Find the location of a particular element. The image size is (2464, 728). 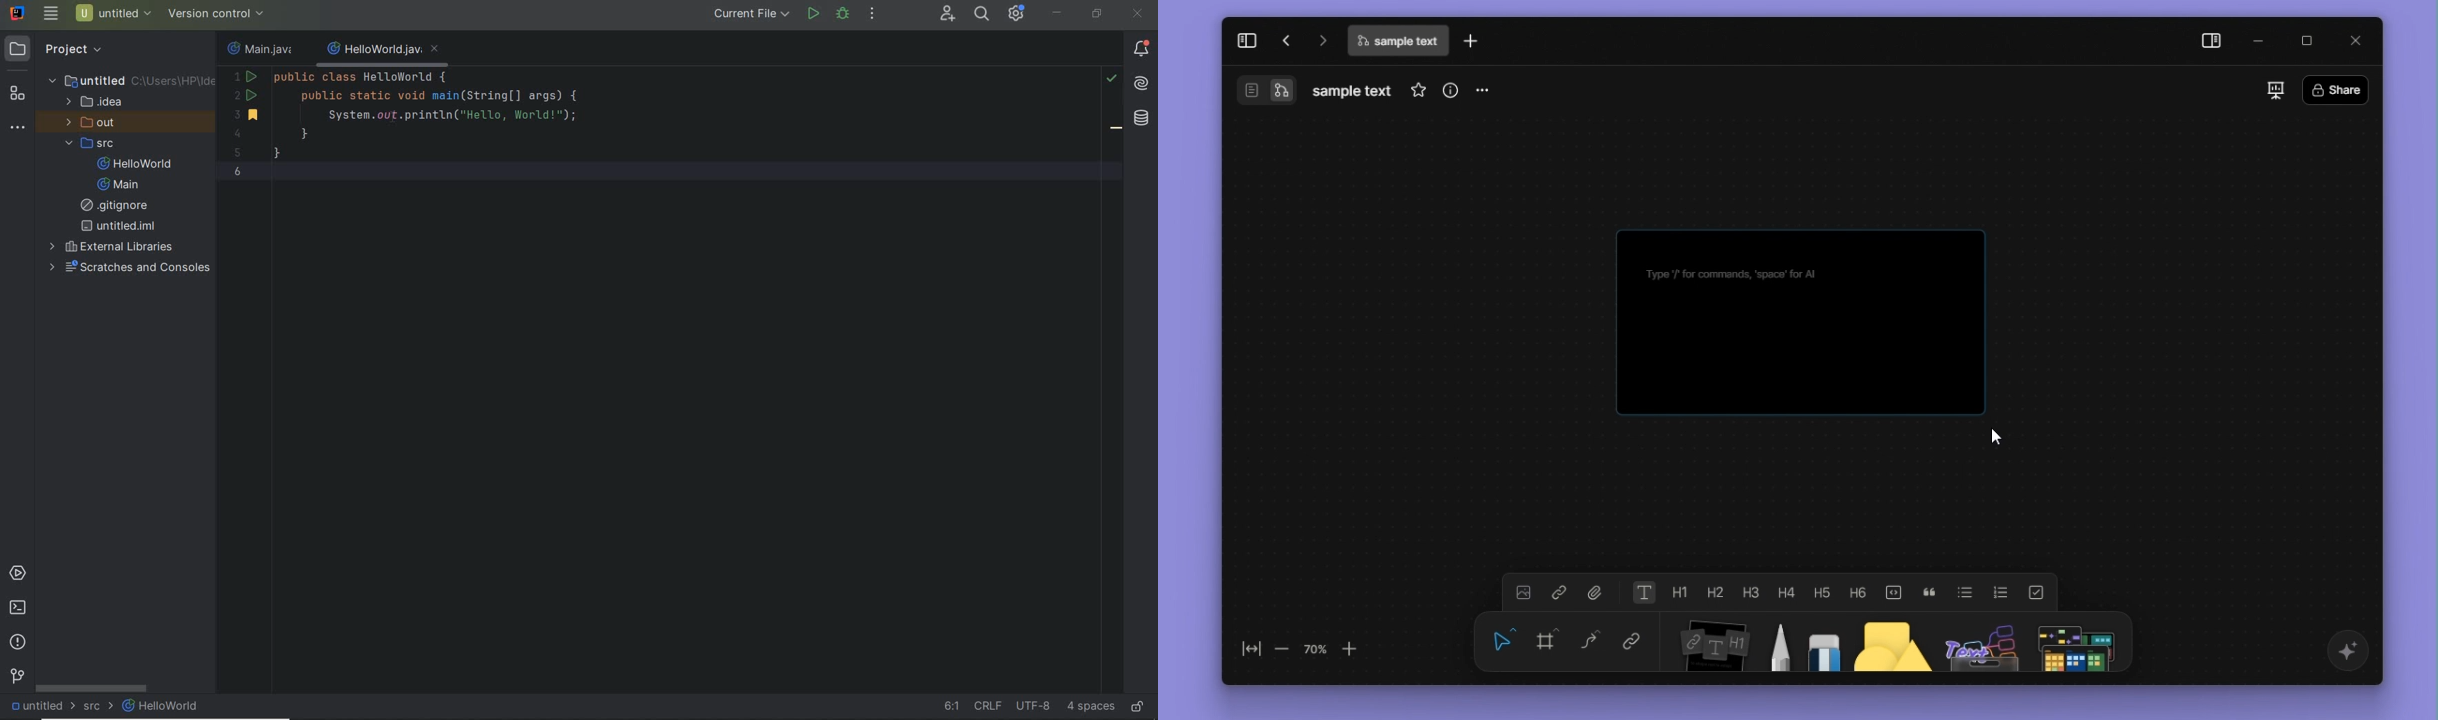

affine ai is located at coordinates (2345, 651).